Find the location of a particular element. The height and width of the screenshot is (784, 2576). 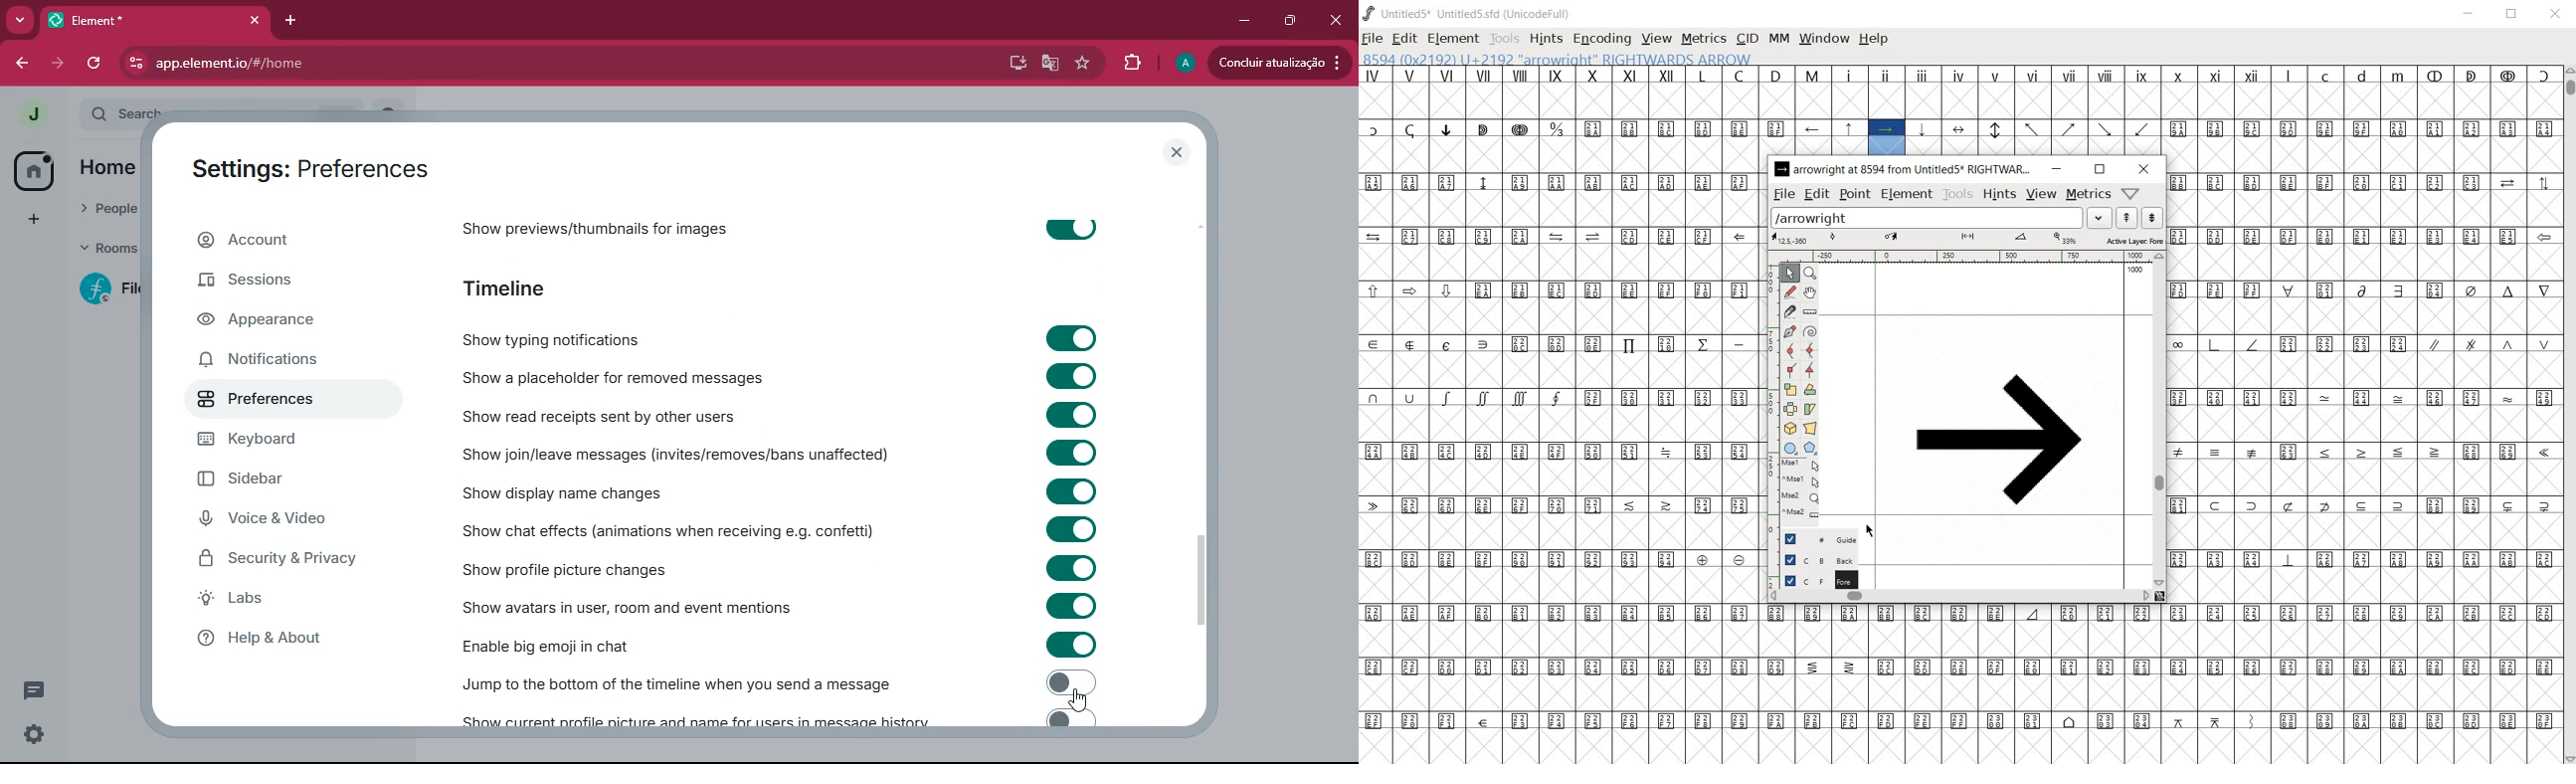

HELP is located at coordinates (1877, 40).